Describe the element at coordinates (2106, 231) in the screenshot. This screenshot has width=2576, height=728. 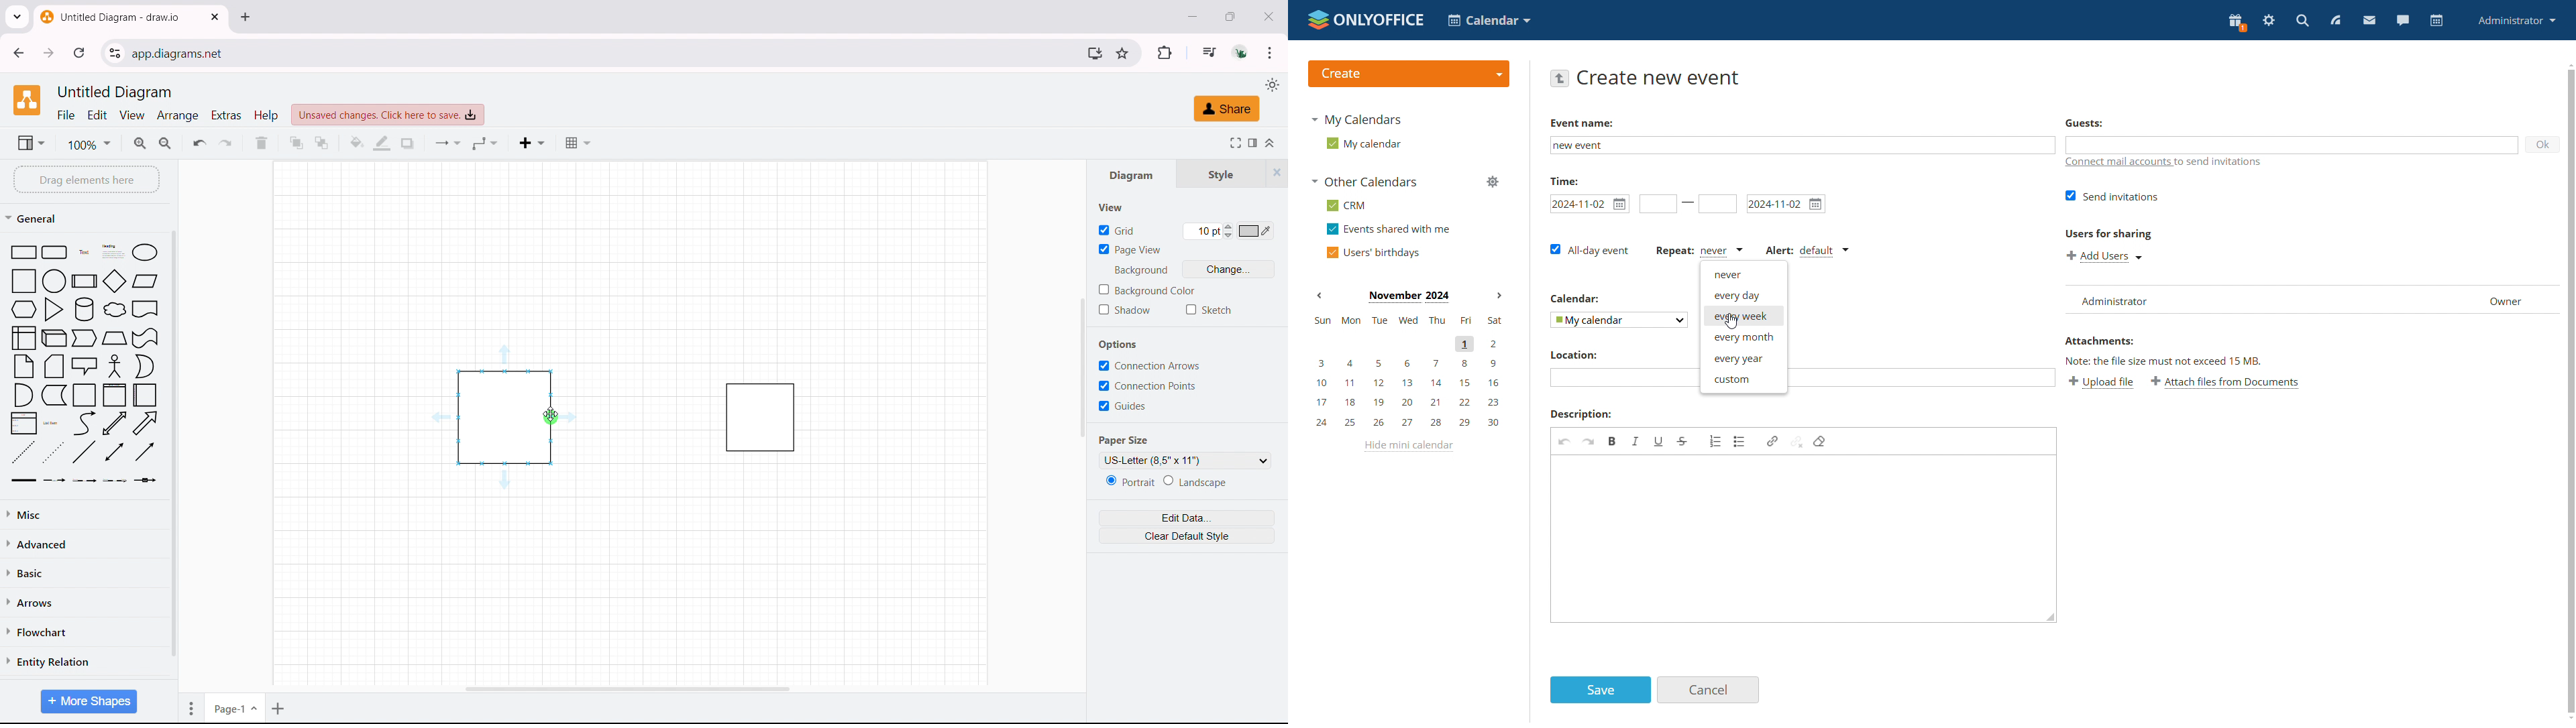
I see `Users for sharing` at that location.